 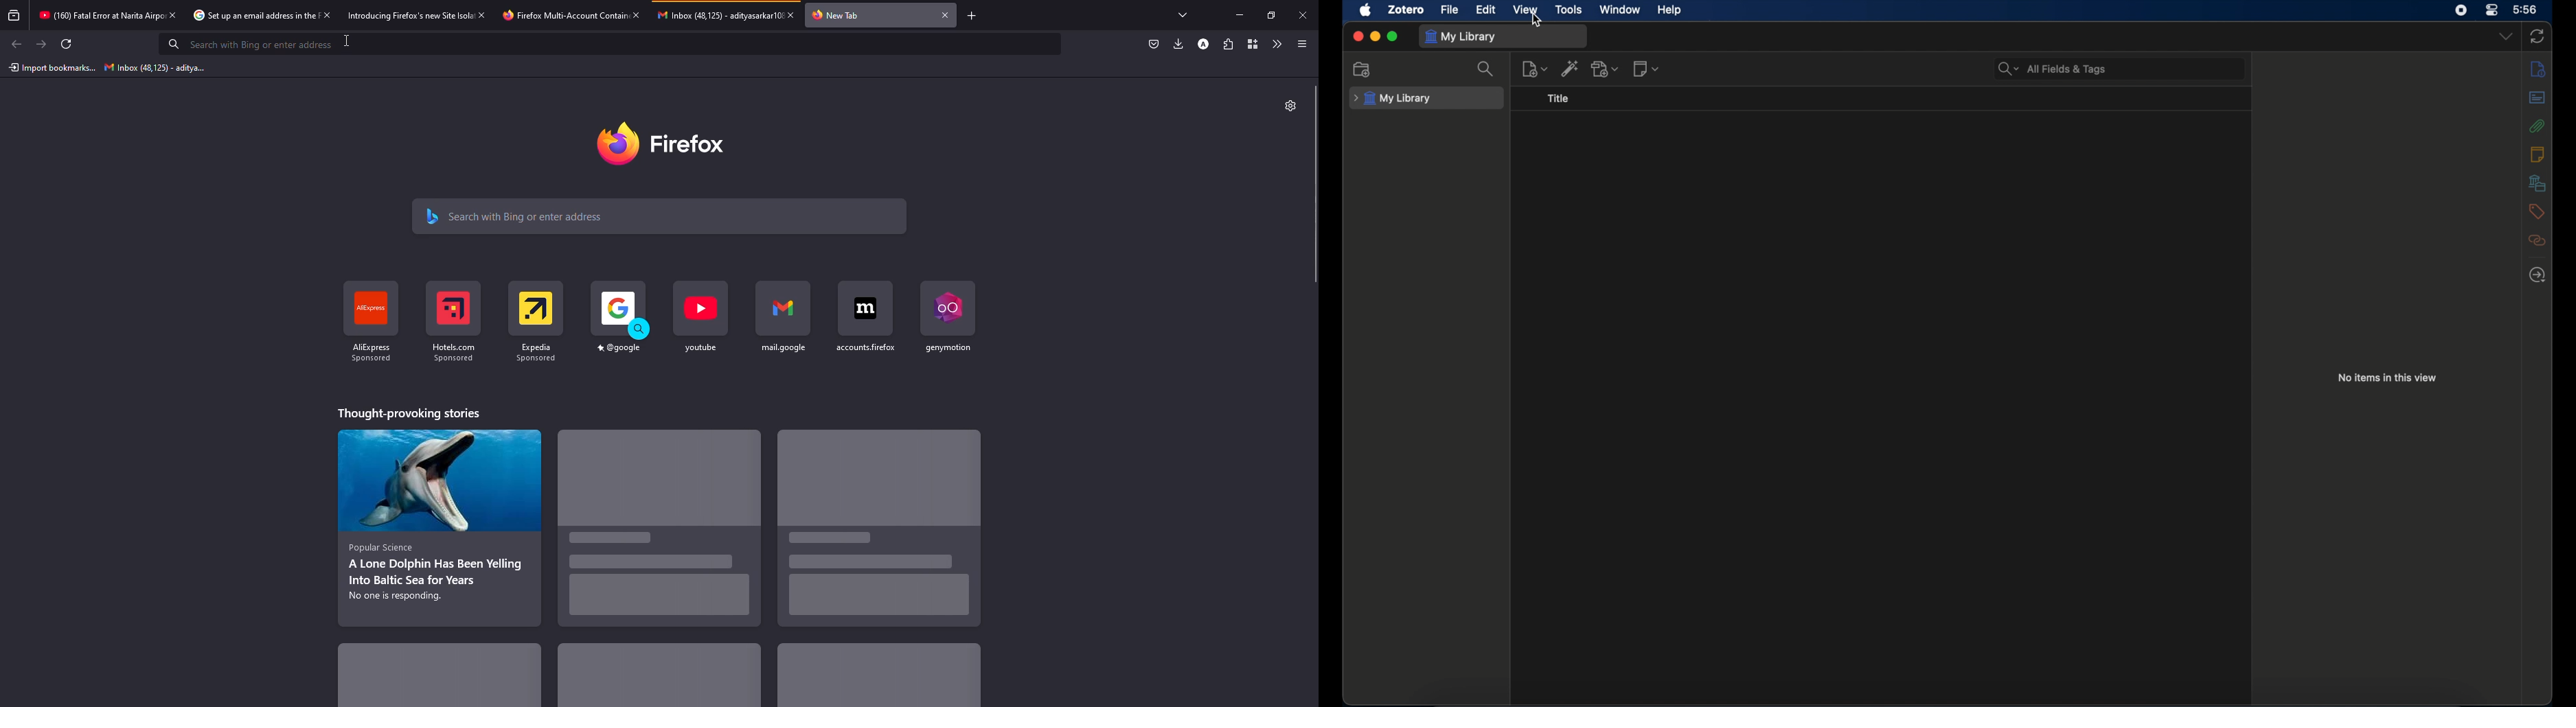 What do you see at coordinates (249, 43) in the screenshot?
I see `search` at bounding box center [249, 43].